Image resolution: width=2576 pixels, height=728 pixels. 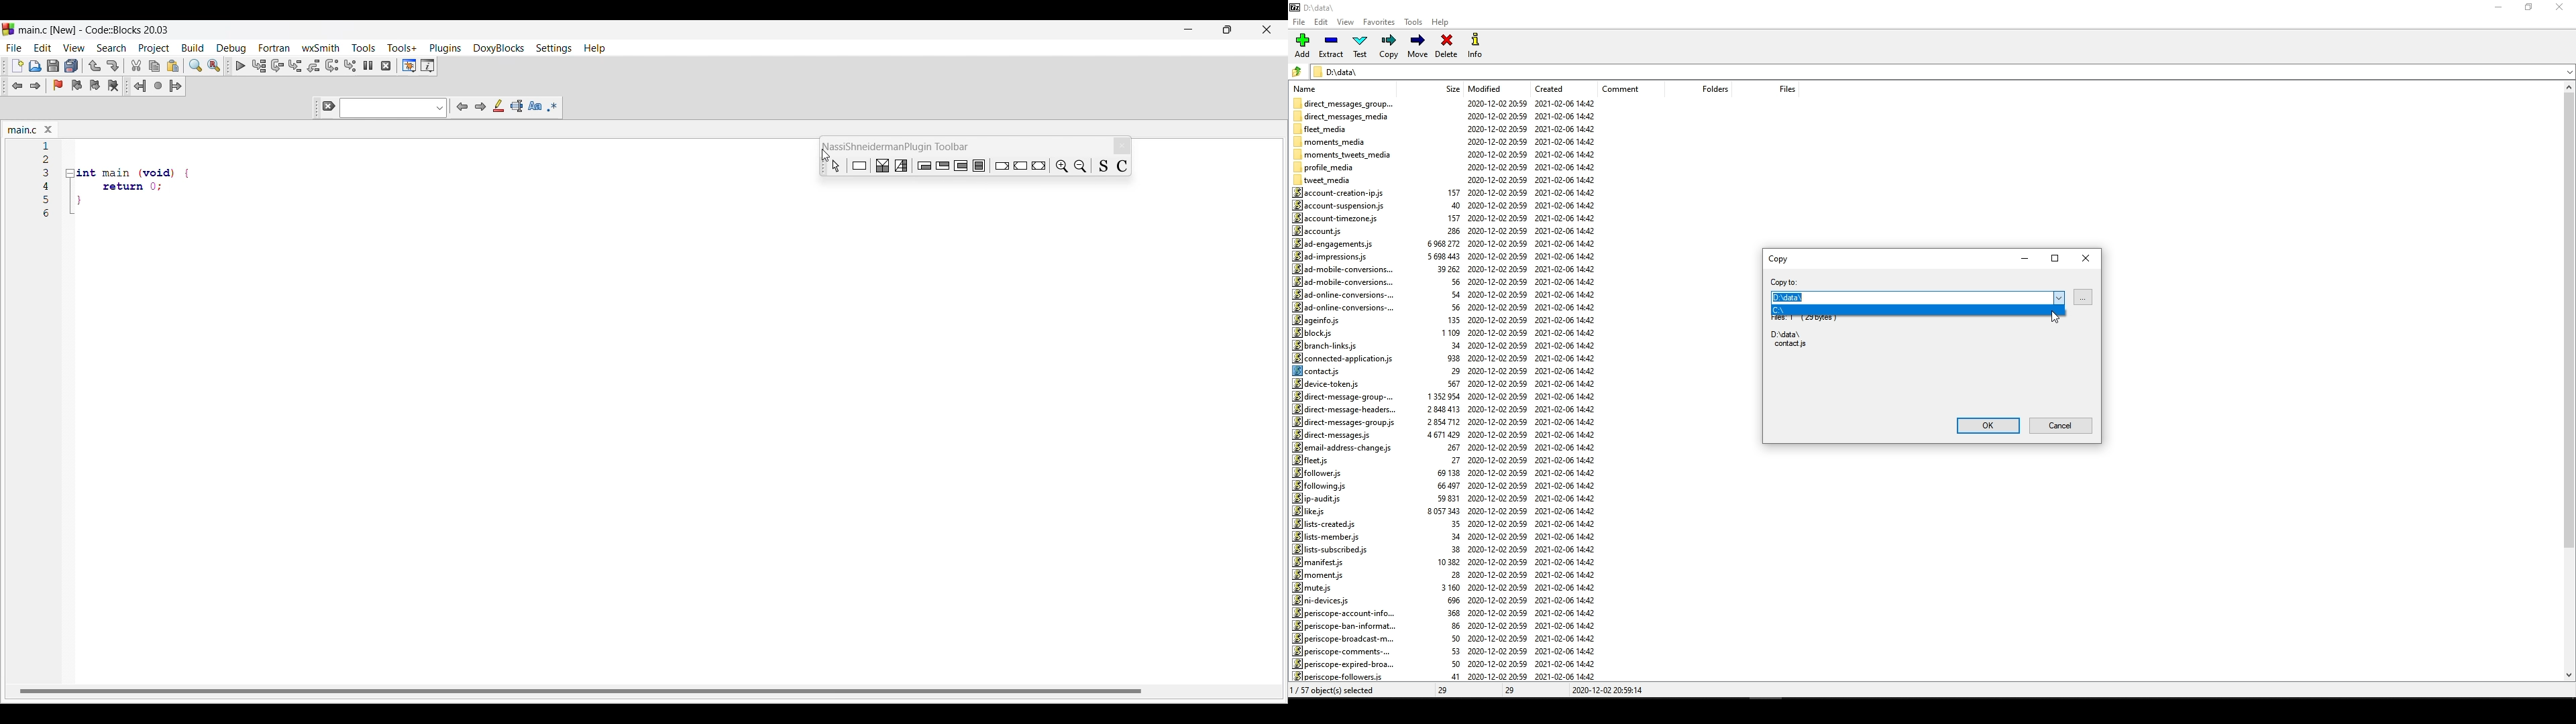 I want to click on ad-engagements.js, so click(x=1332, y=243).